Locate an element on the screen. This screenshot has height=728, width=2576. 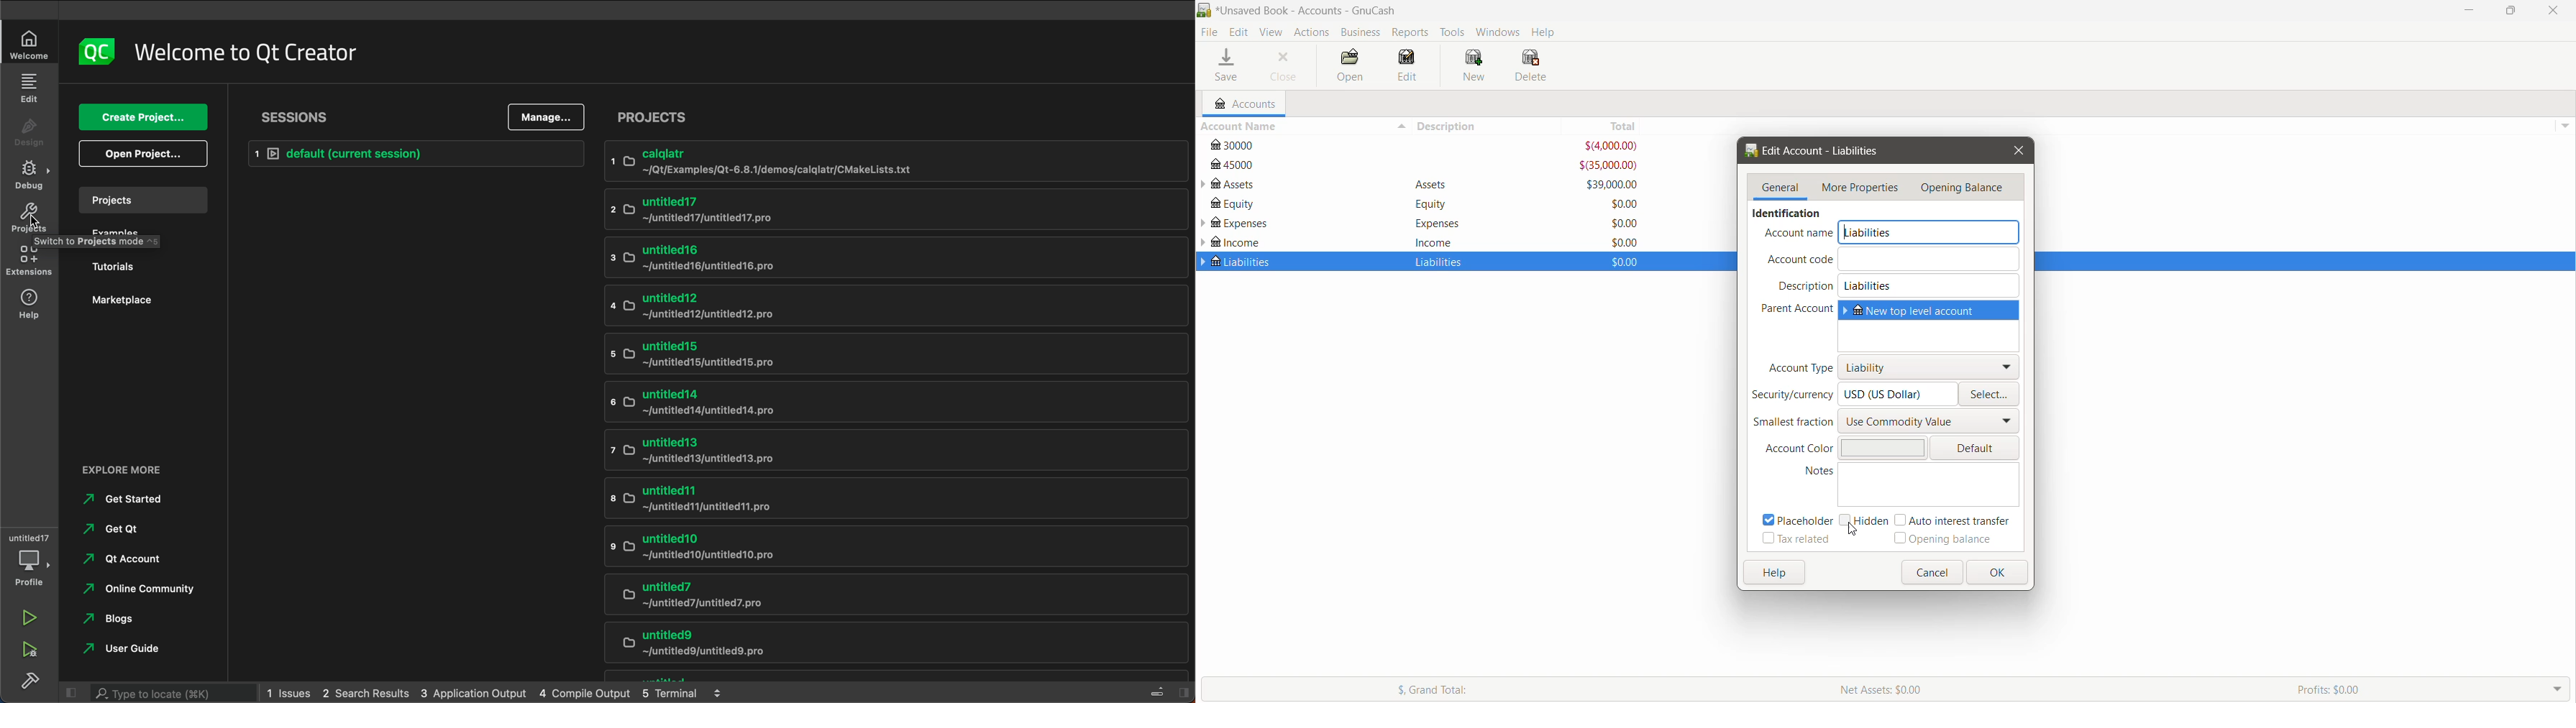
Total is located at coordinates (1612, 126).